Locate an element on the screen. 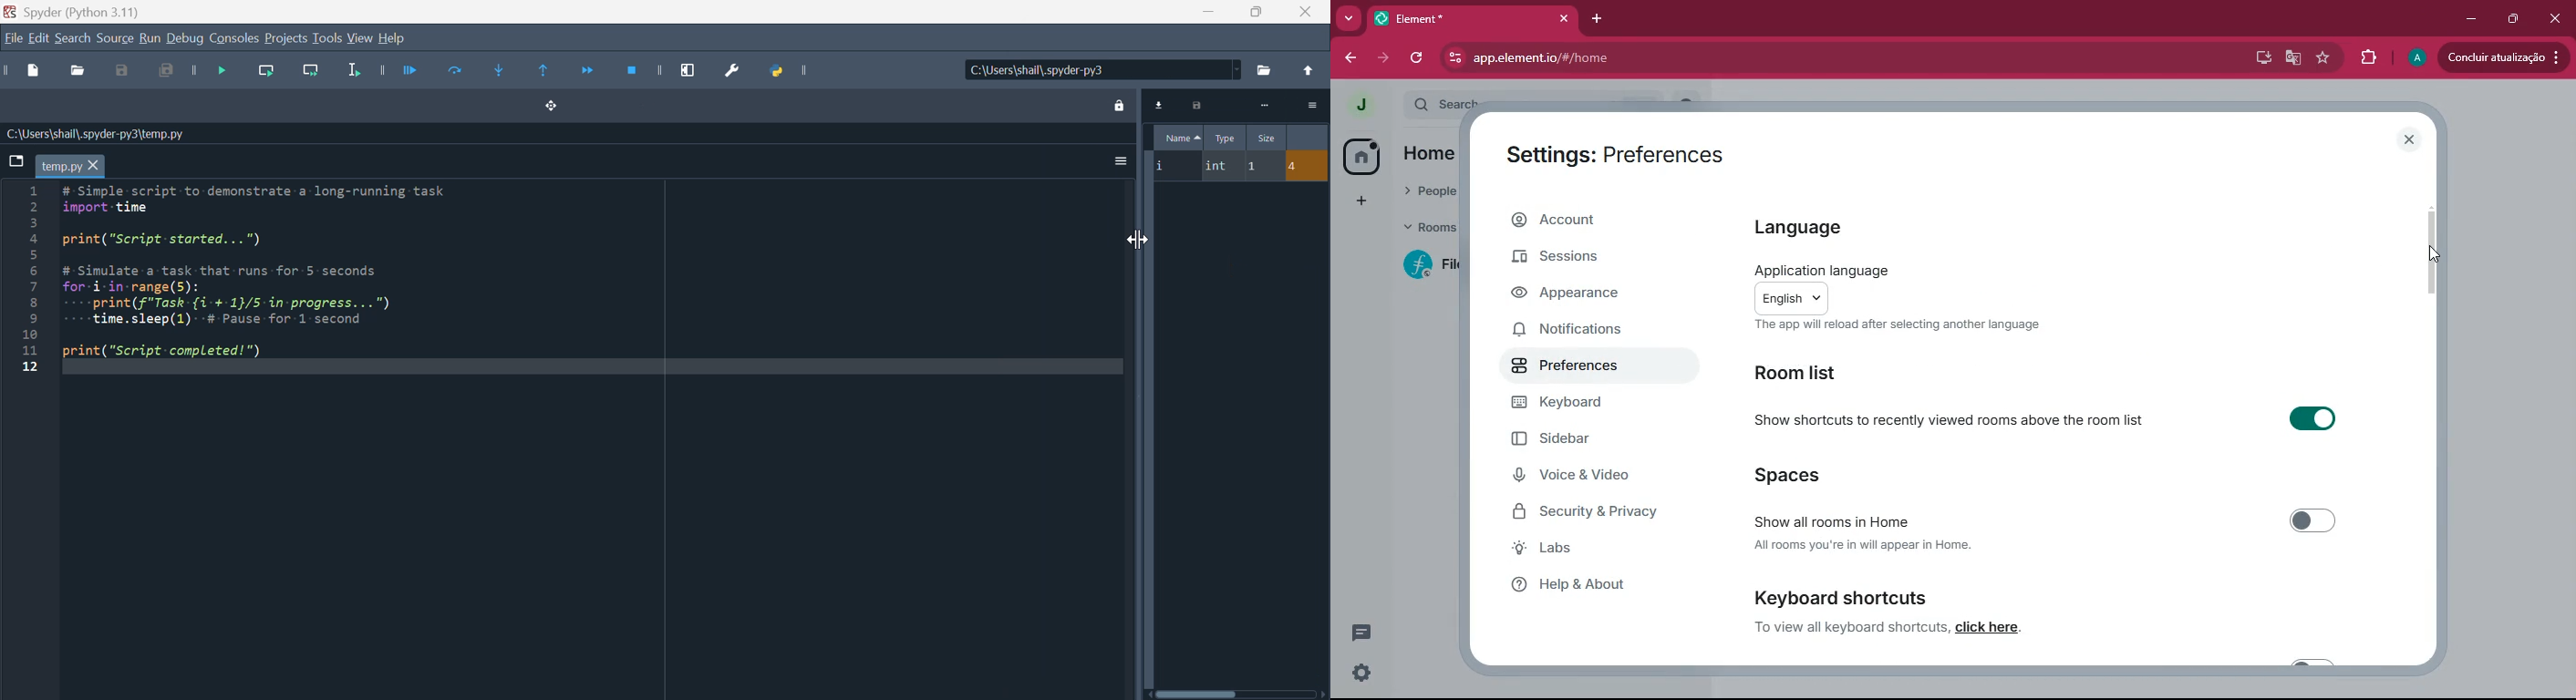  english is located at coordinates (1792, 297).